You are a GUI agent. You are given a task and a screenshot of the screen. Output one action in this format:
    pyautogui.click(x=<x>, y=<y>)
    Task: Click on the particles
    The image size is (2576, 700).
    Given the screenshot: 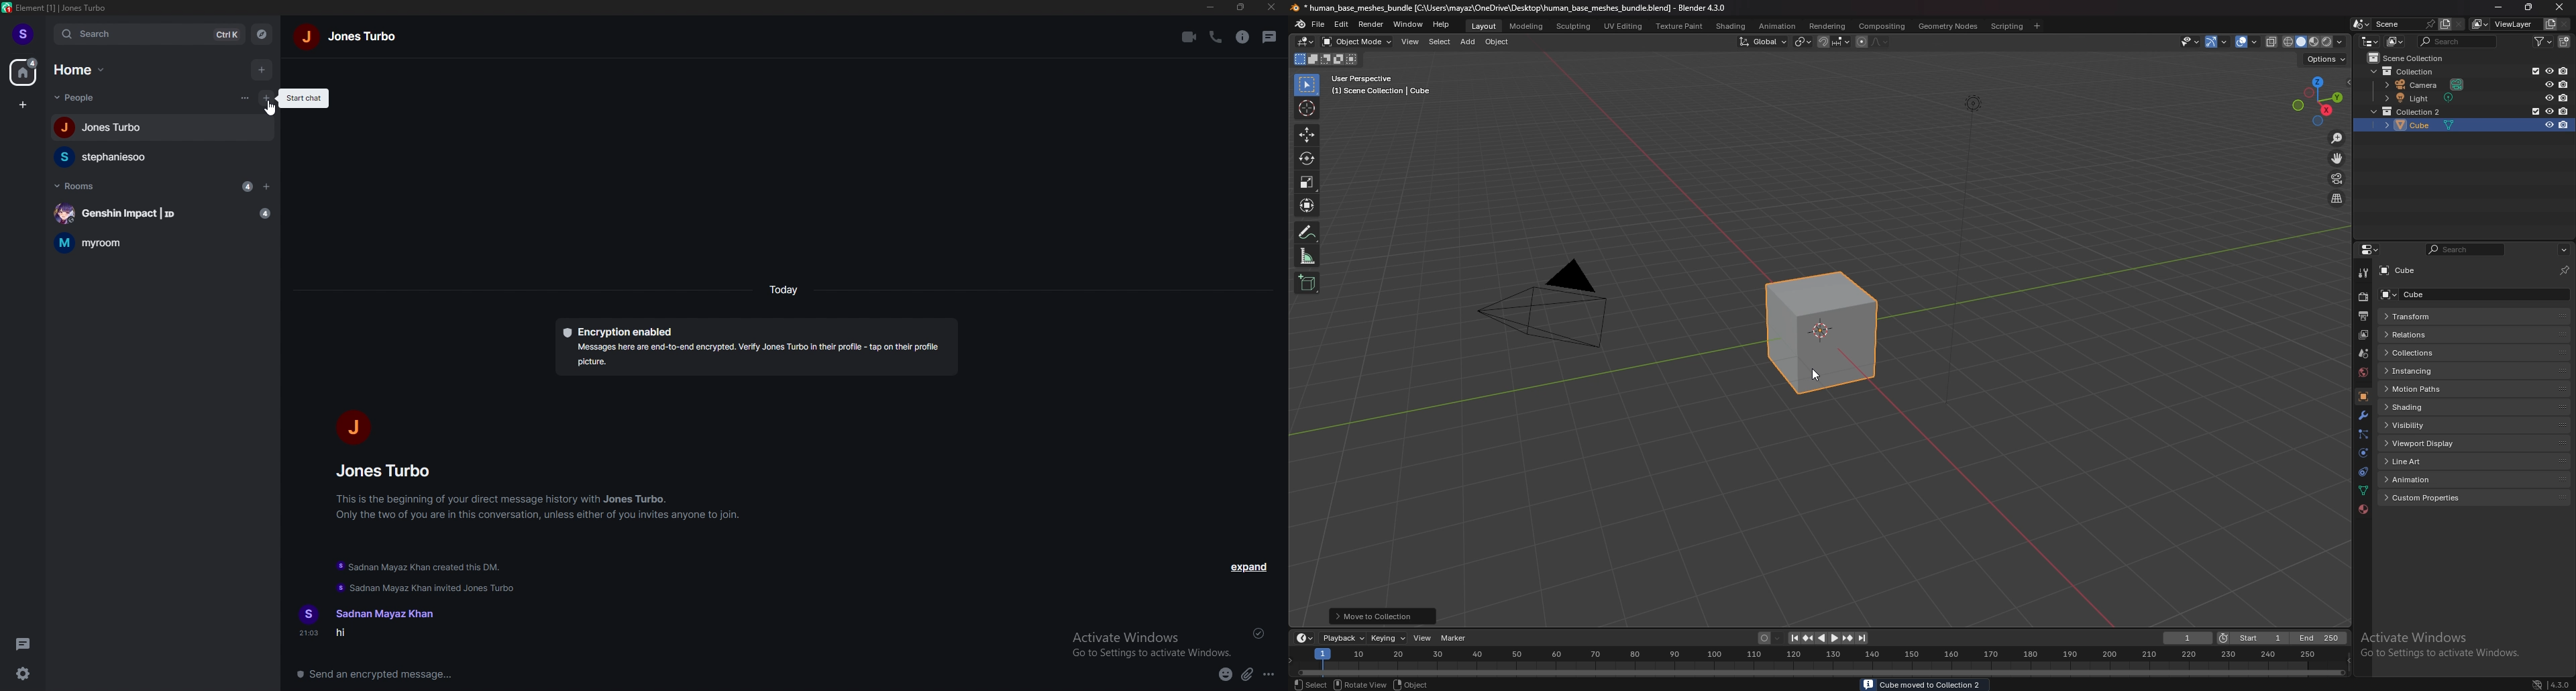 What is the action you would take?
    pyautogui.click(x=2363, y=435)
    